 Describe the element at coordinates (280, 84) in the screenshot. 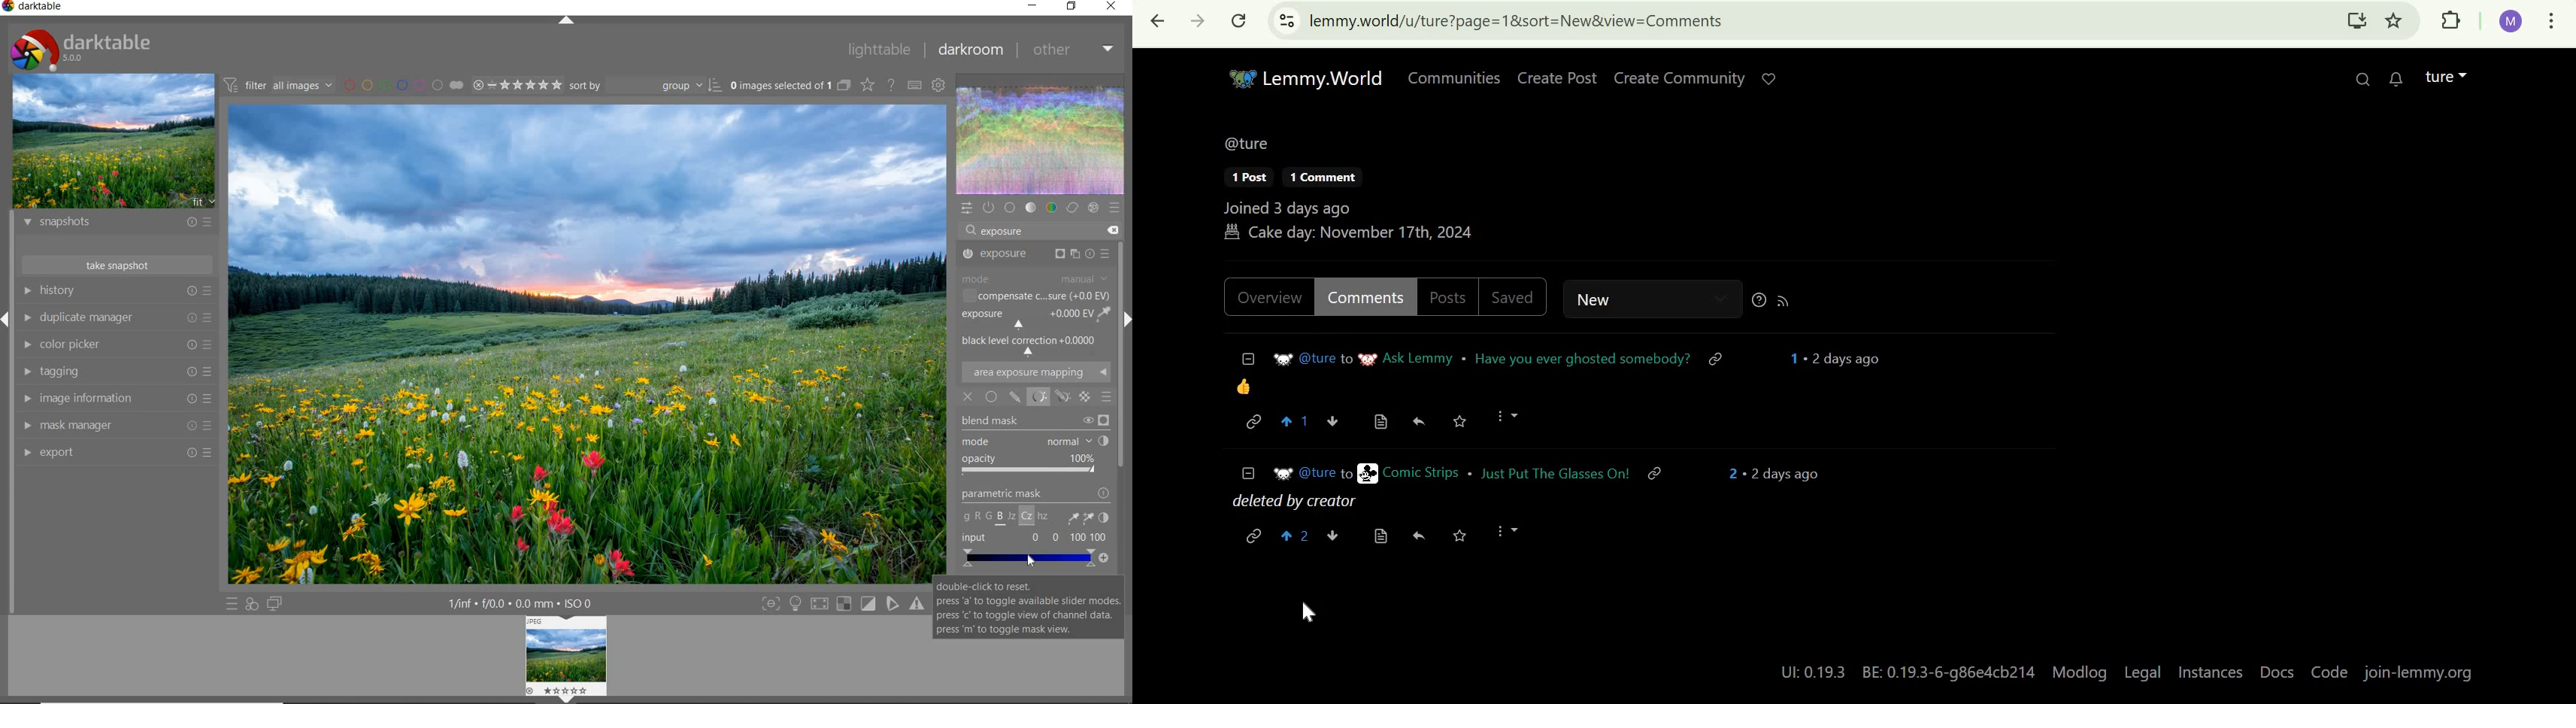

I see `filter images based on their modules` at that location.